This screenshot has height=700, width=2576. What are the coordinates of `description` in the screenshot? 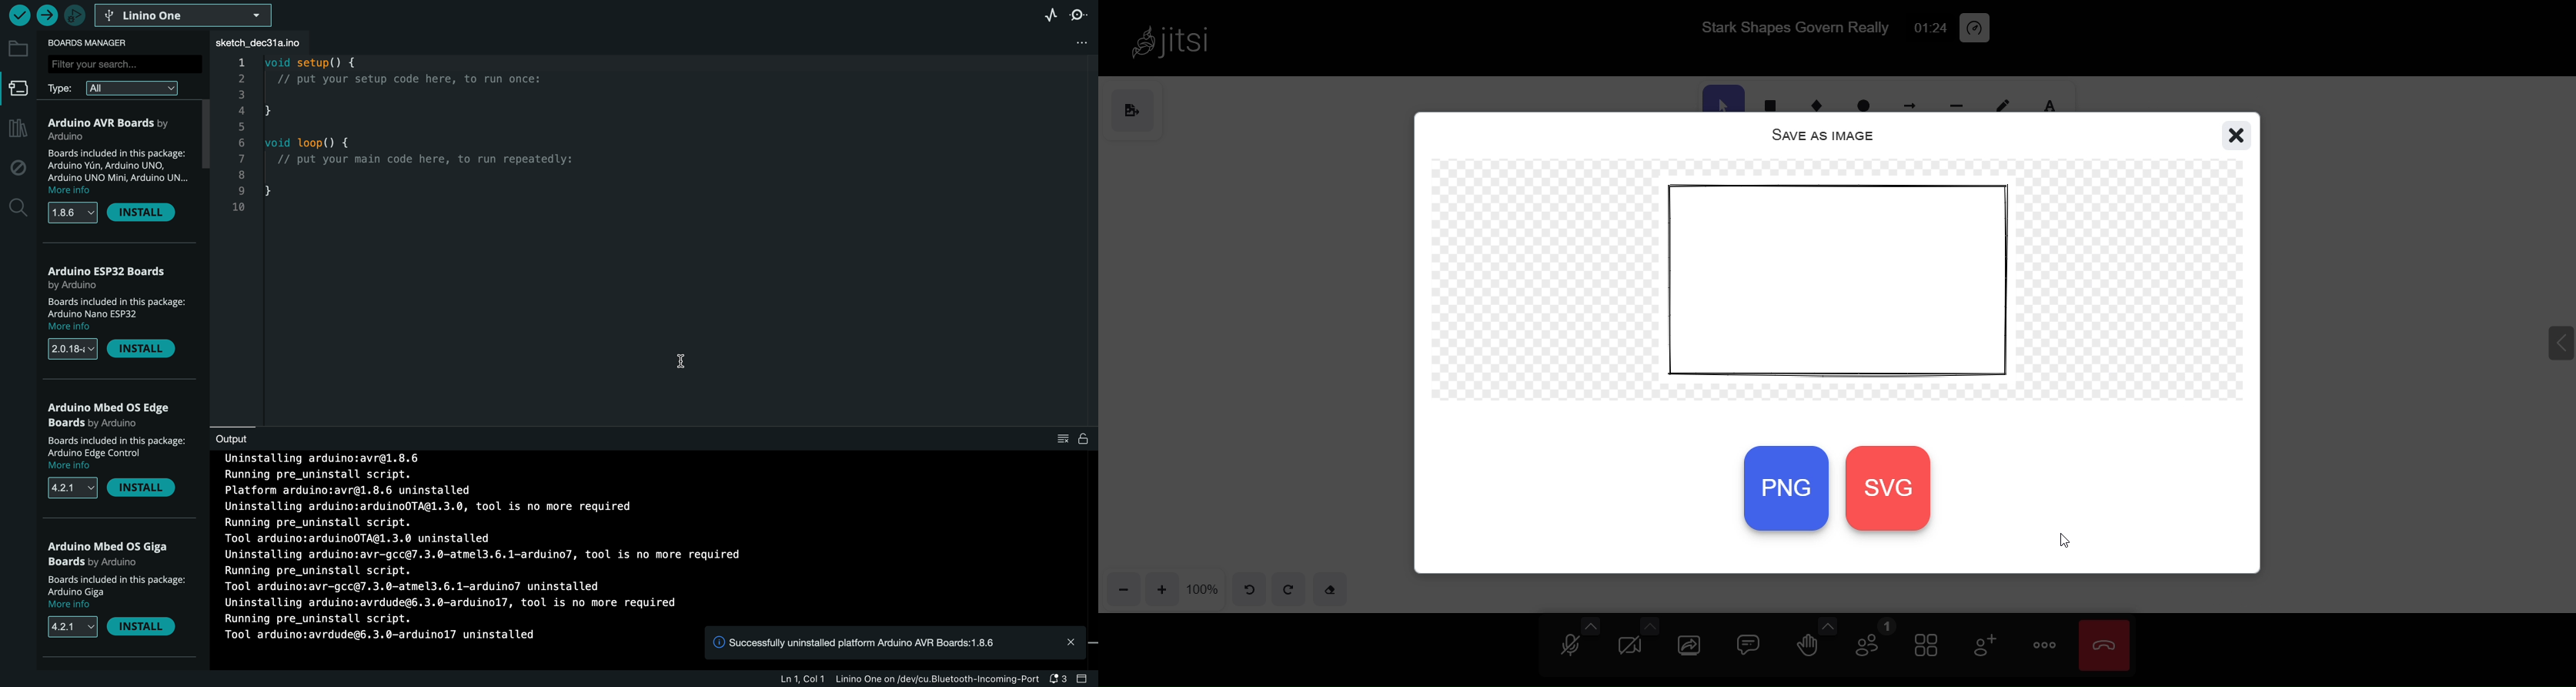 It's located at (117, 586).